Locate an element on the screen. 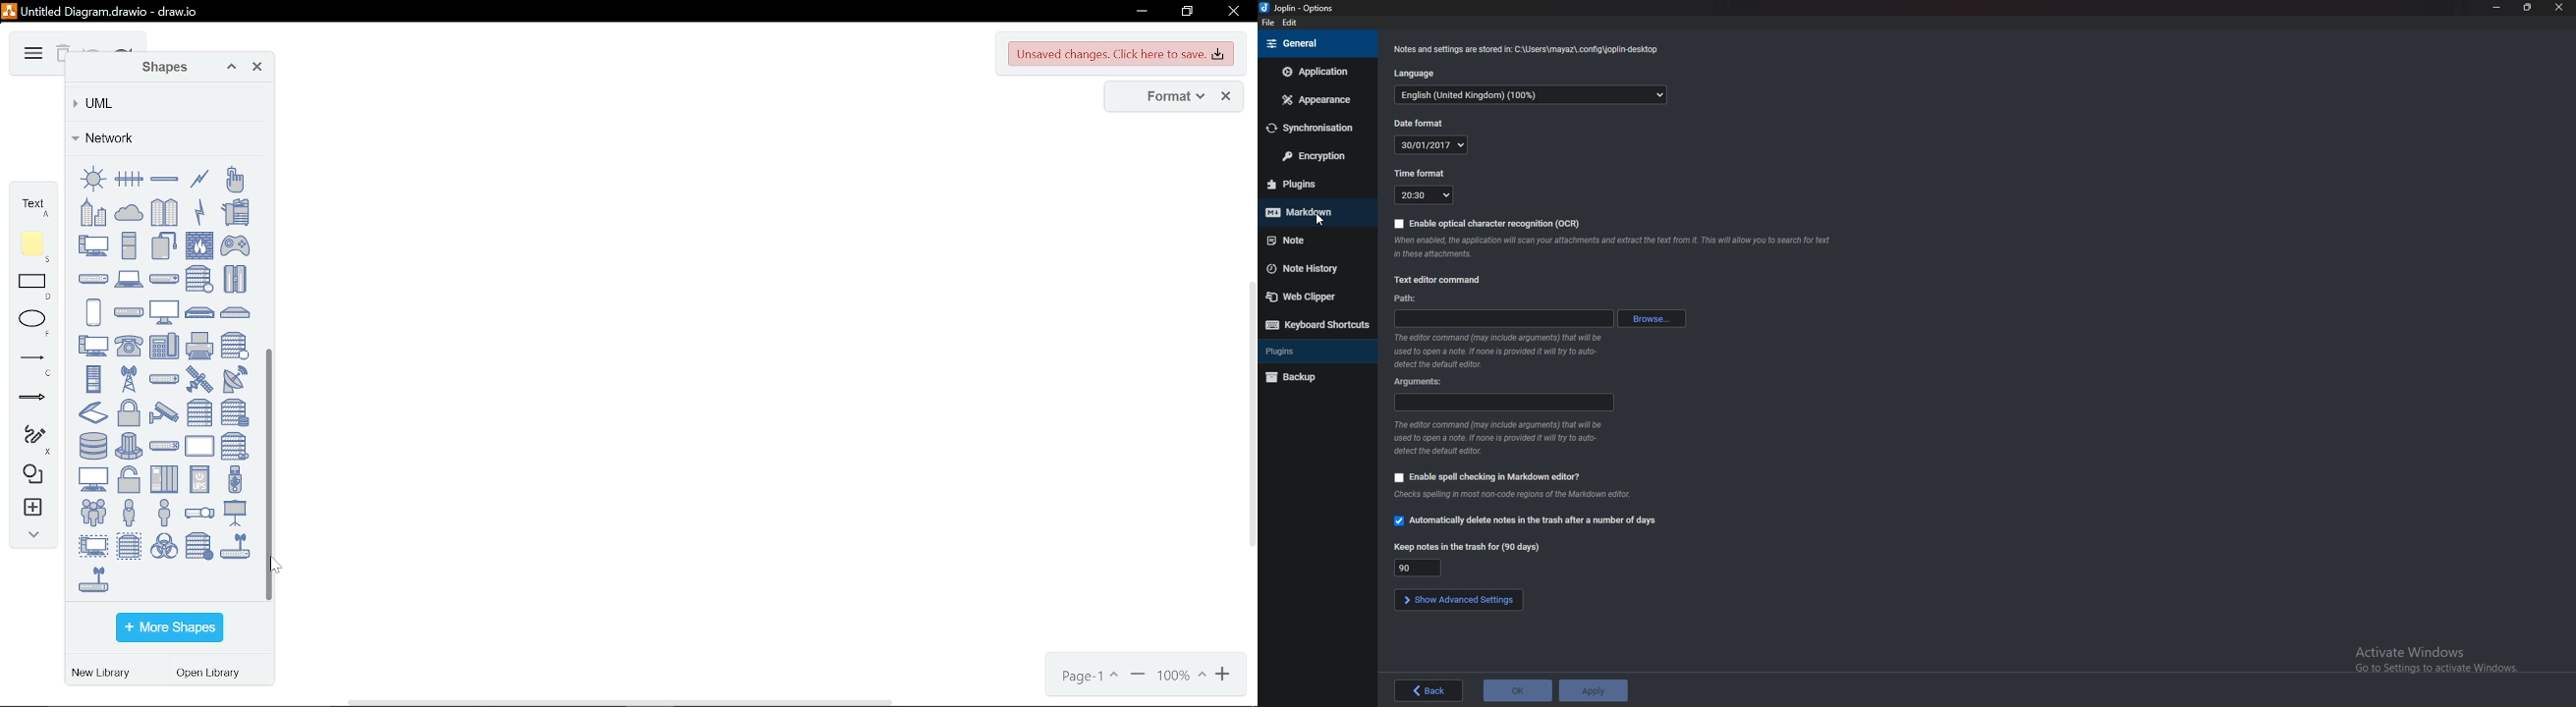  current zoom is located at coordinates (1182, 677).